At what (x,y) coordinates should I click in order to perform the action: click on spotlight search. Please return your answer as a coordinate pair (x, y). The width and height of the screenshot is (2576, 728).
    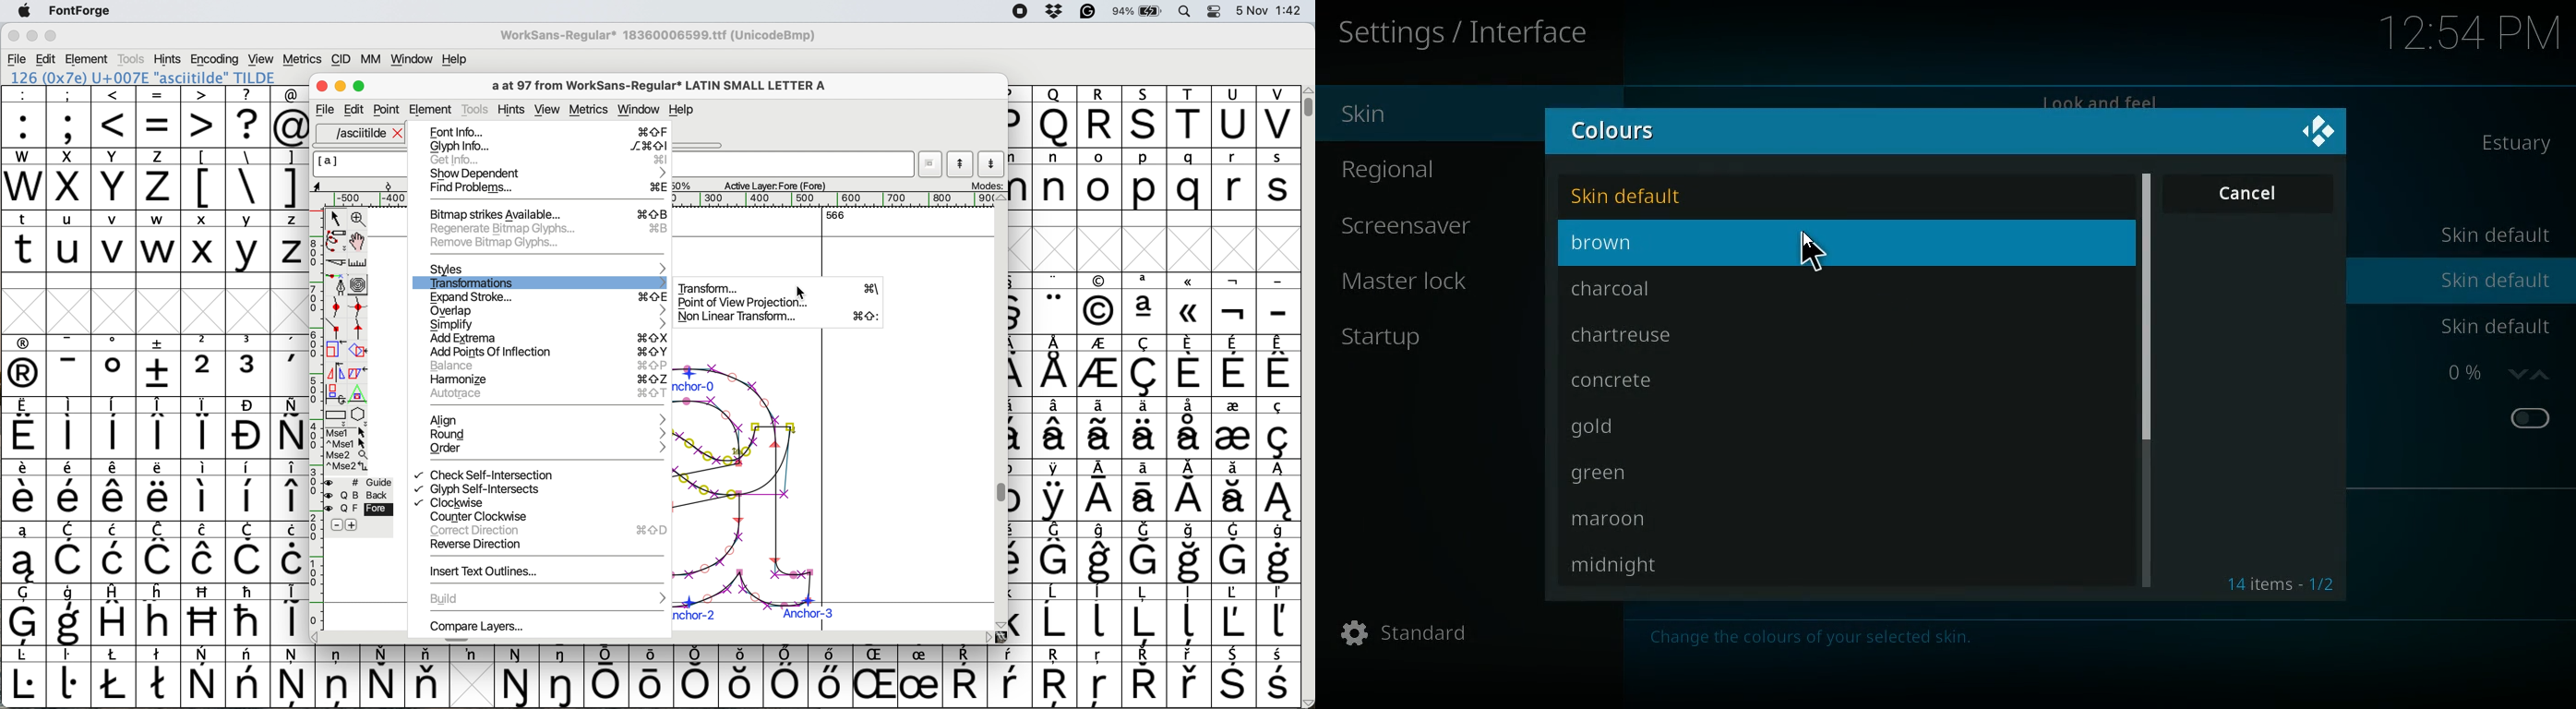
    Looking at the image, I should click on (1187, 11).